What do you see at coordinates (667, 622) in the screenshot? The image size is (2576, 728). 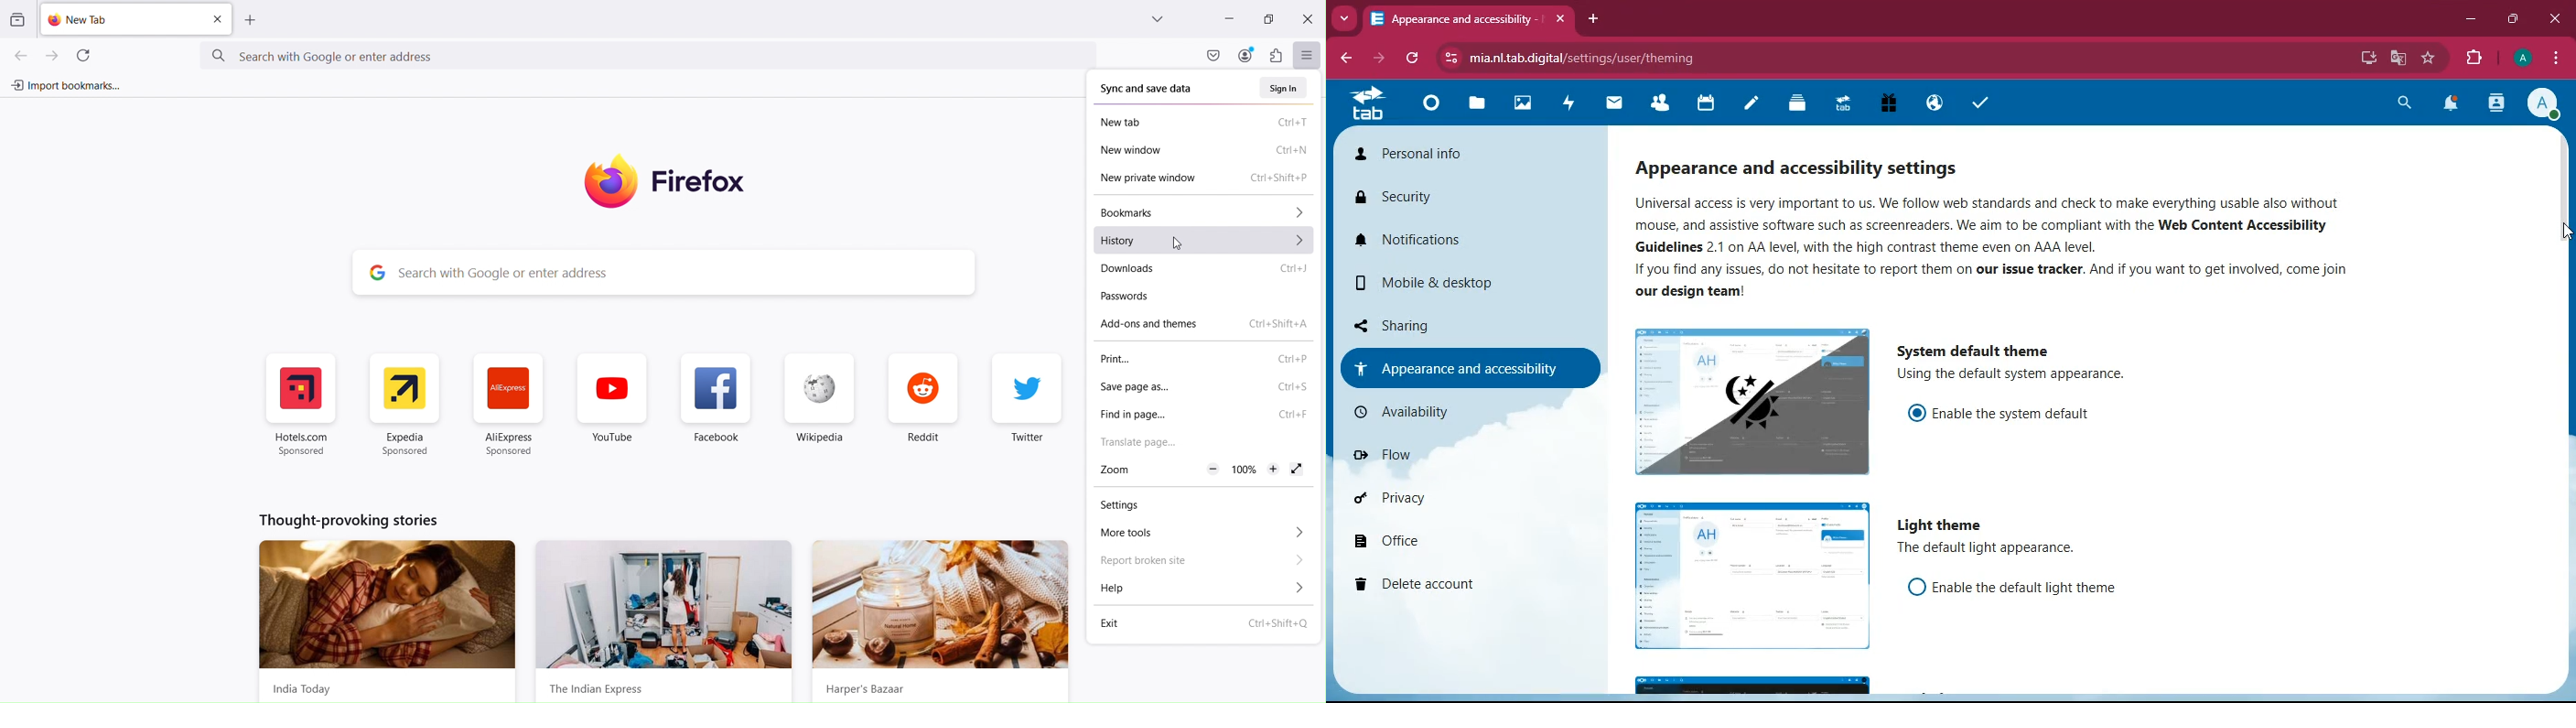 I see `the Indian express` at bounding box center [667, 622].